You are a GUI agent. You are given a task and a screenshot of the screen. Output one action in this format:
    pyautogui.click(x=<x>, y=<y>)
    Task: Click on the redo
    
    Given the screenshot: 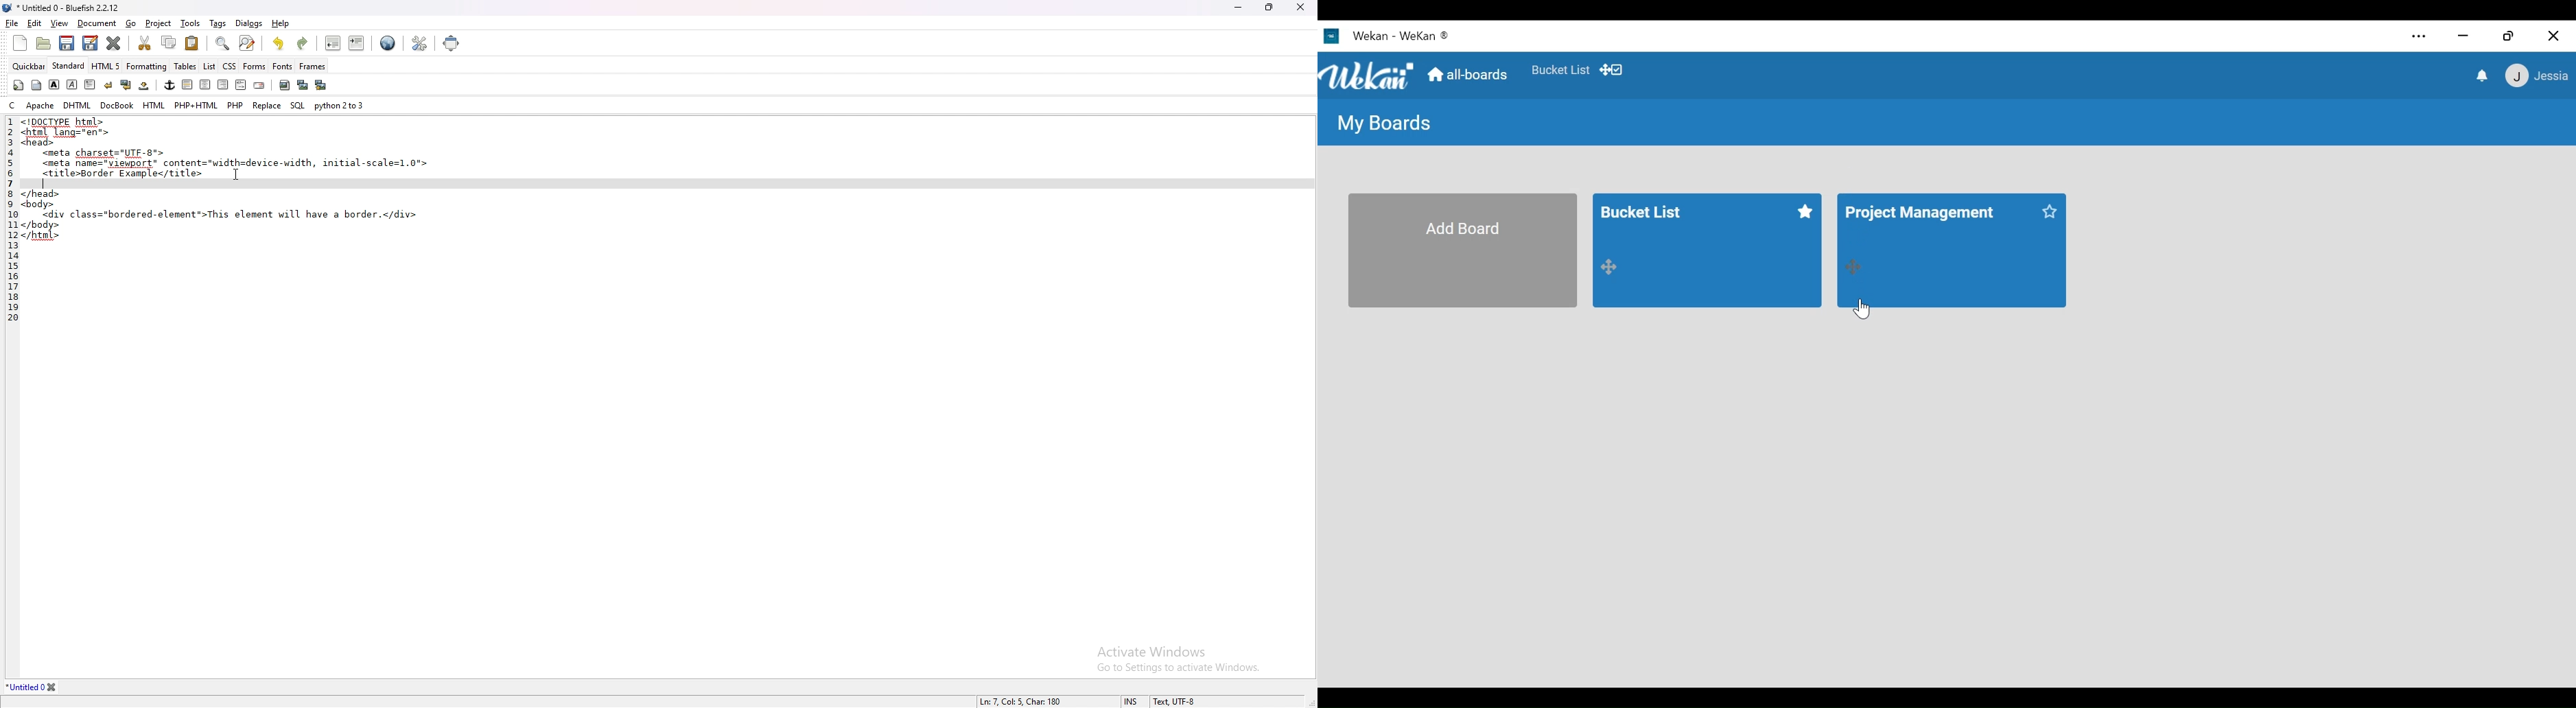 What is the action you would take?
    pyautogui.click(x=301, y=44)
    